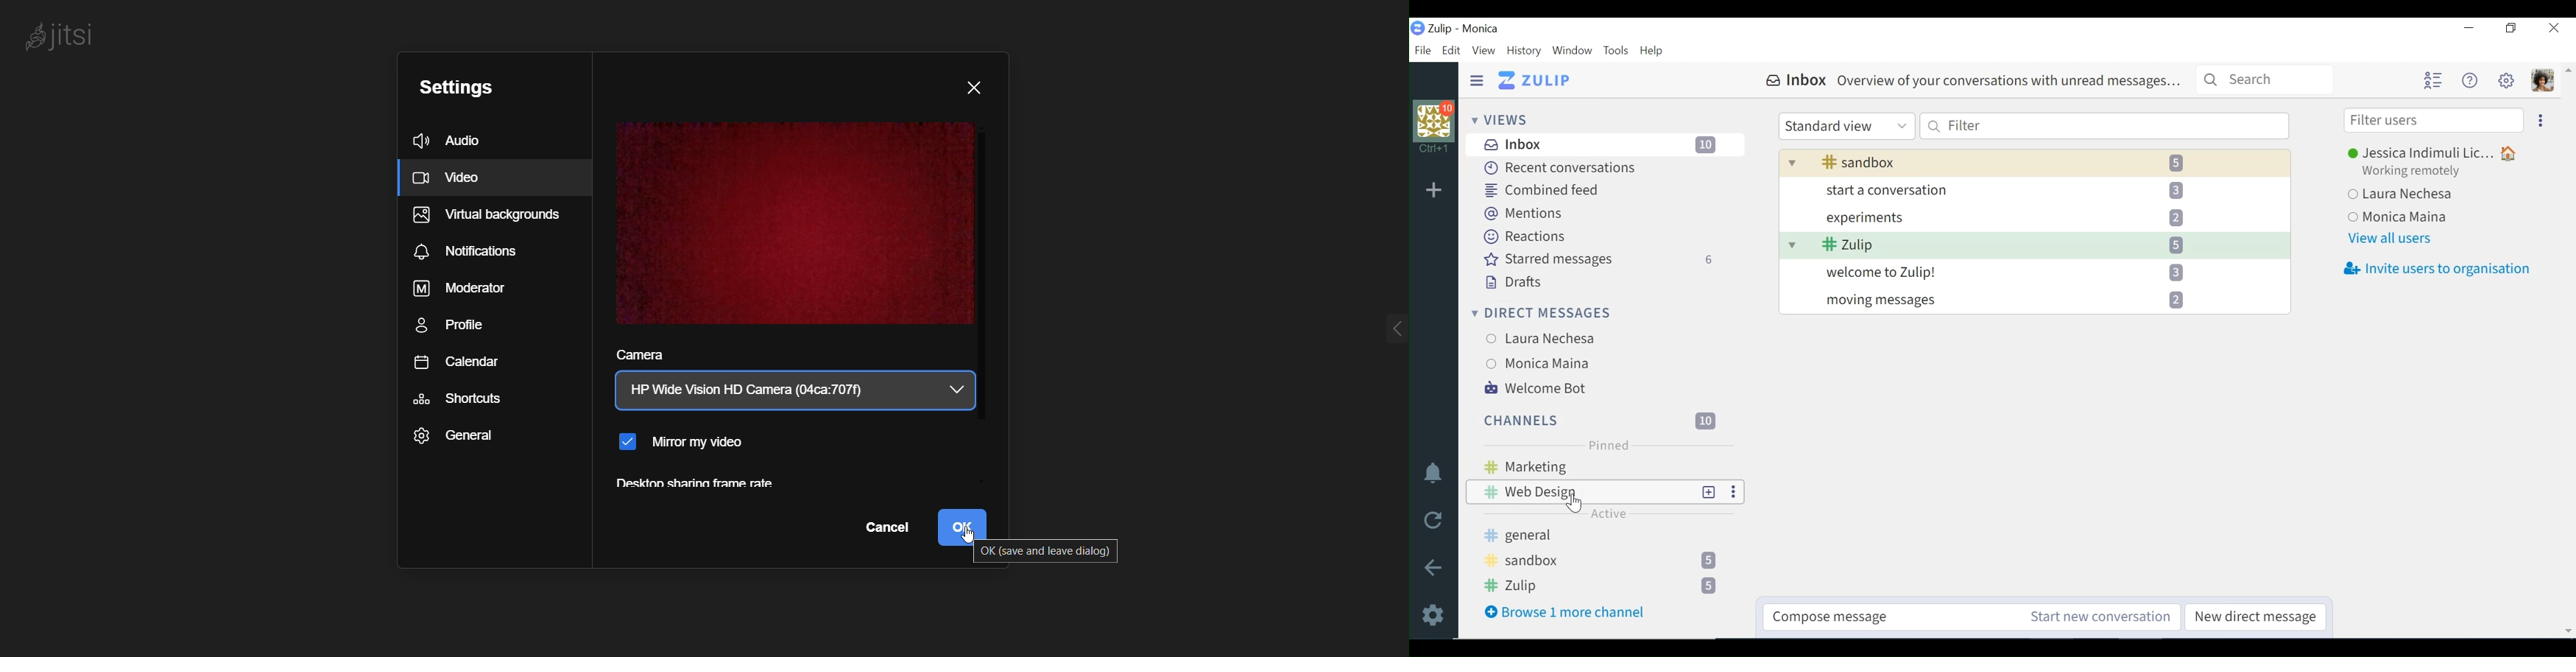 The height and width of the screenshot is (672, 2576). I want to click on calendar, so click(462, 365).